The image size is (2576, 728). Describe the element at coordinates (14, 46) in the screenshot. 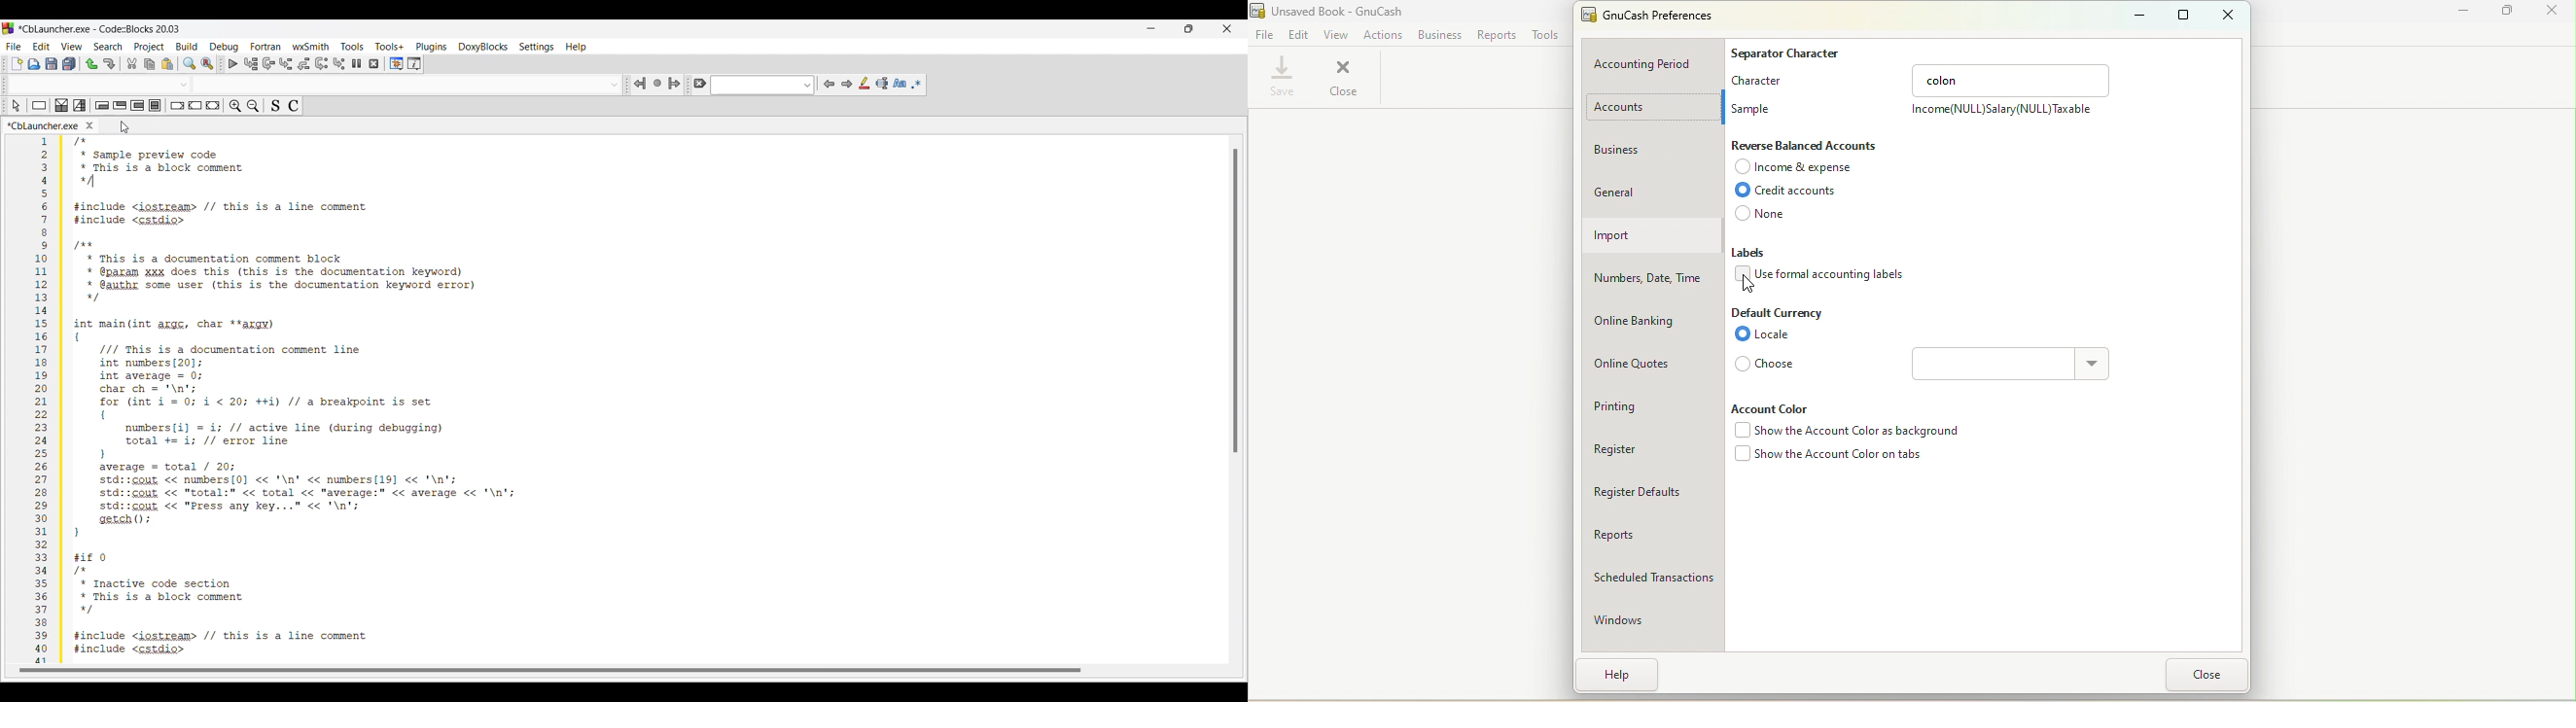

I see `File menu` at that location.